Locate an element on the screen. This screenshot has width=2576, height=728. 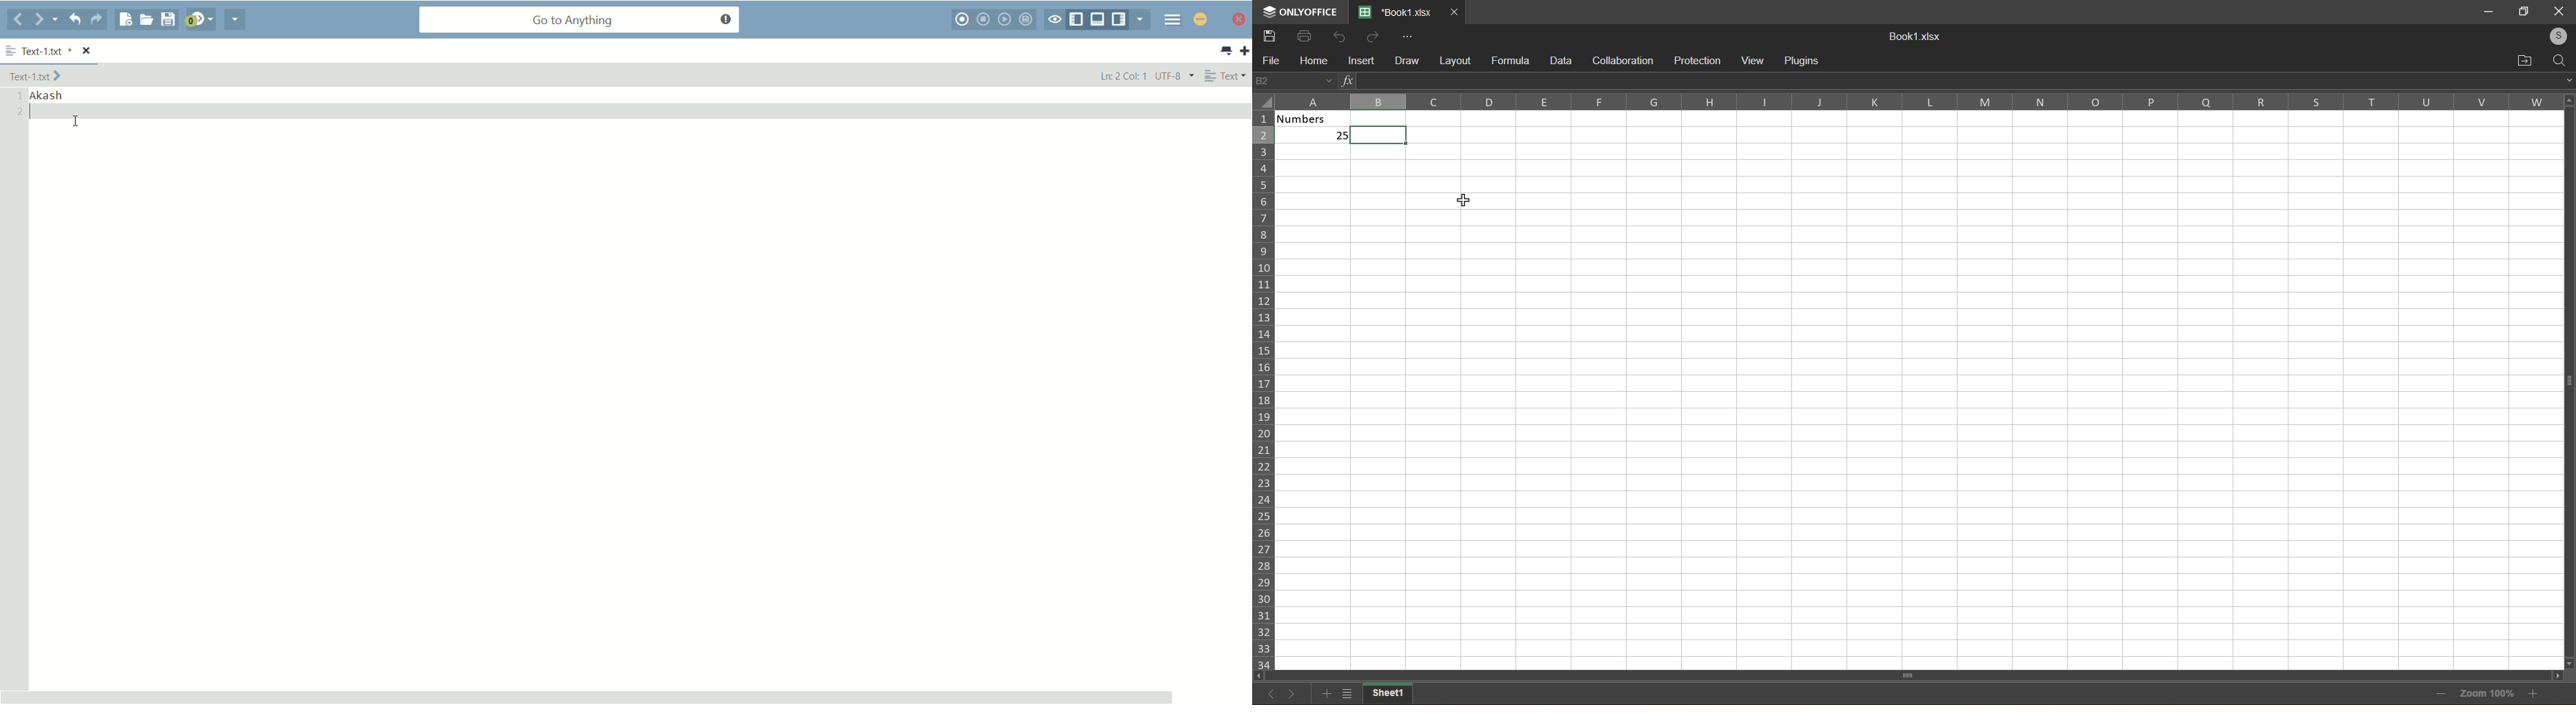
close tab is located at coordinates (1454, 12).